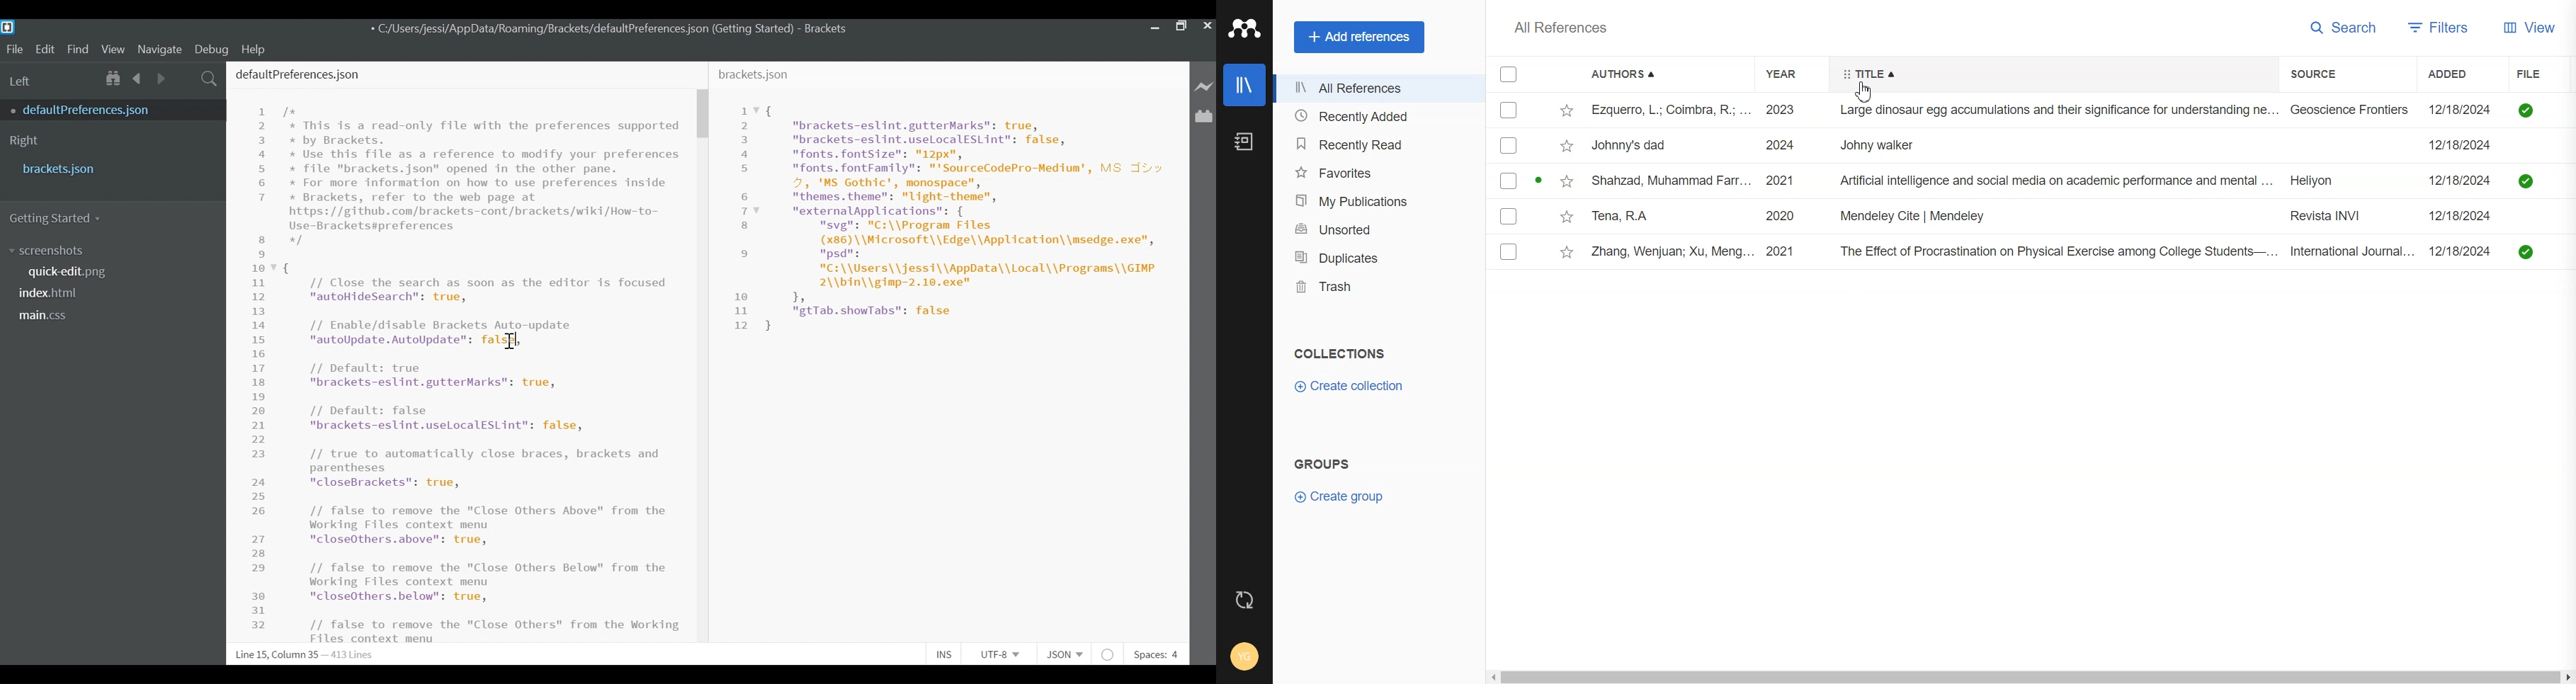 Image resolution: width=2576 pixels, height=700 pixels. What do you see at coordinates (1159, 654) in the screenshot?
I see `Spaces` at bounding box center [1159, 654].